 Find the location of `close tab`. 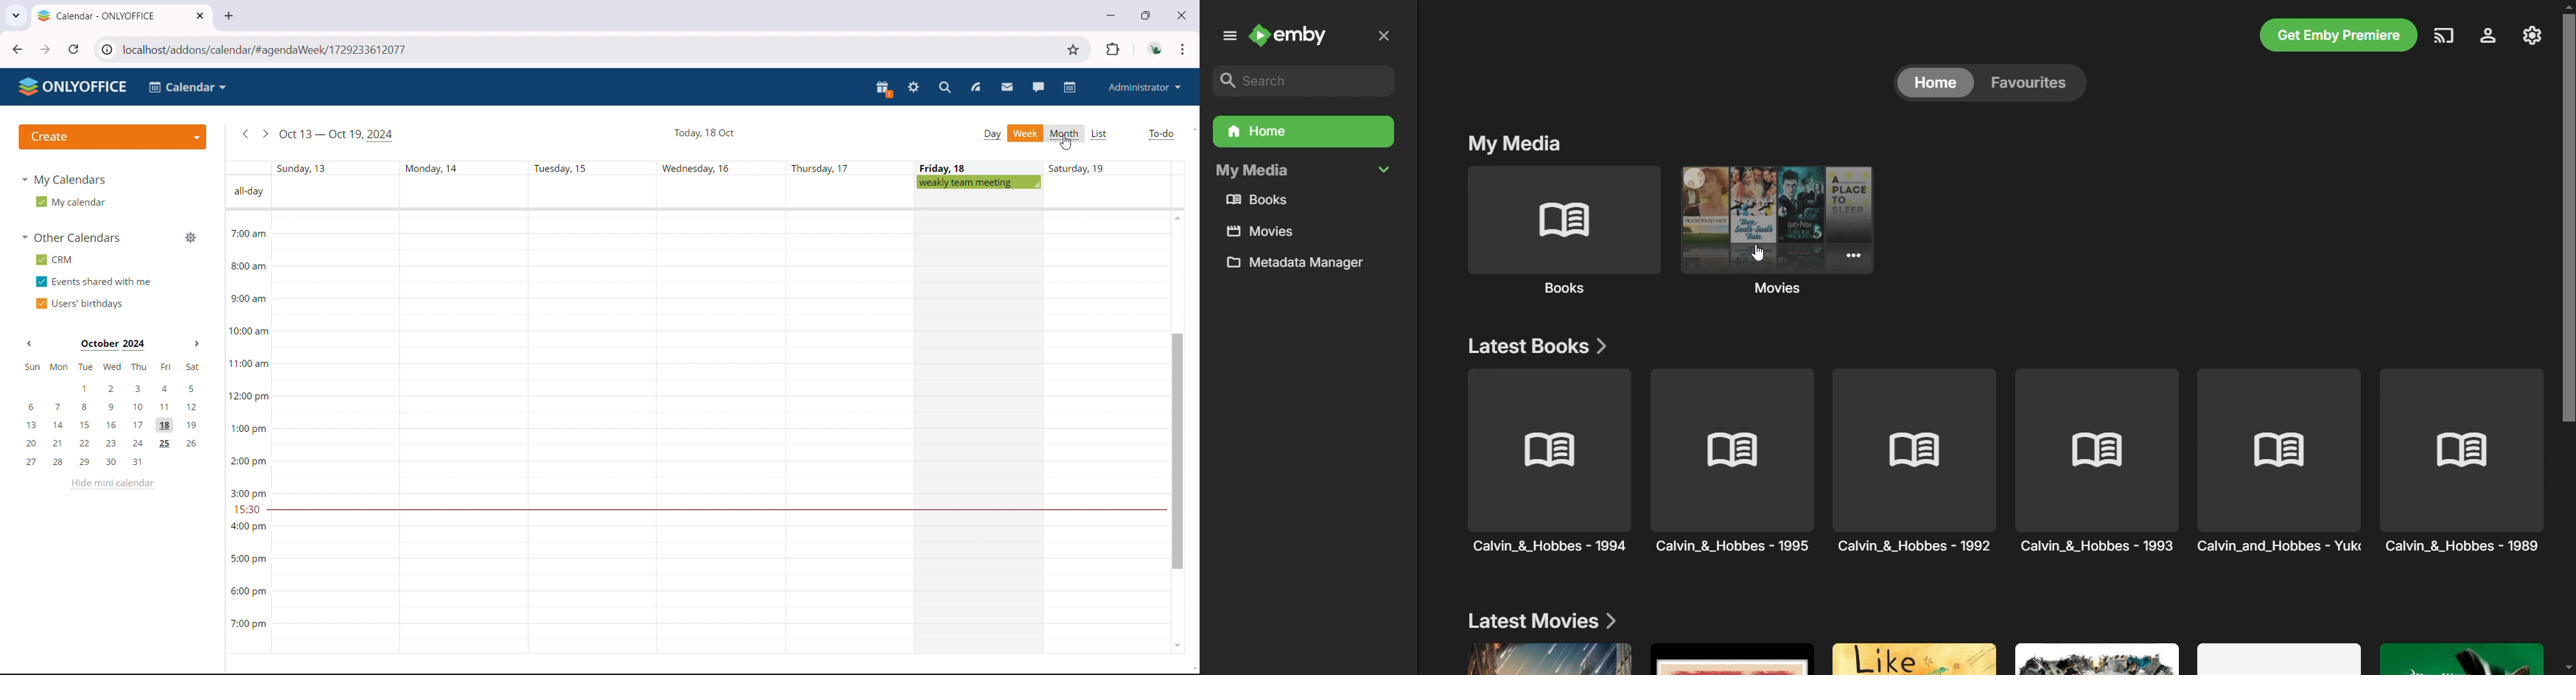

close tab is located at coordinates (201, 16).